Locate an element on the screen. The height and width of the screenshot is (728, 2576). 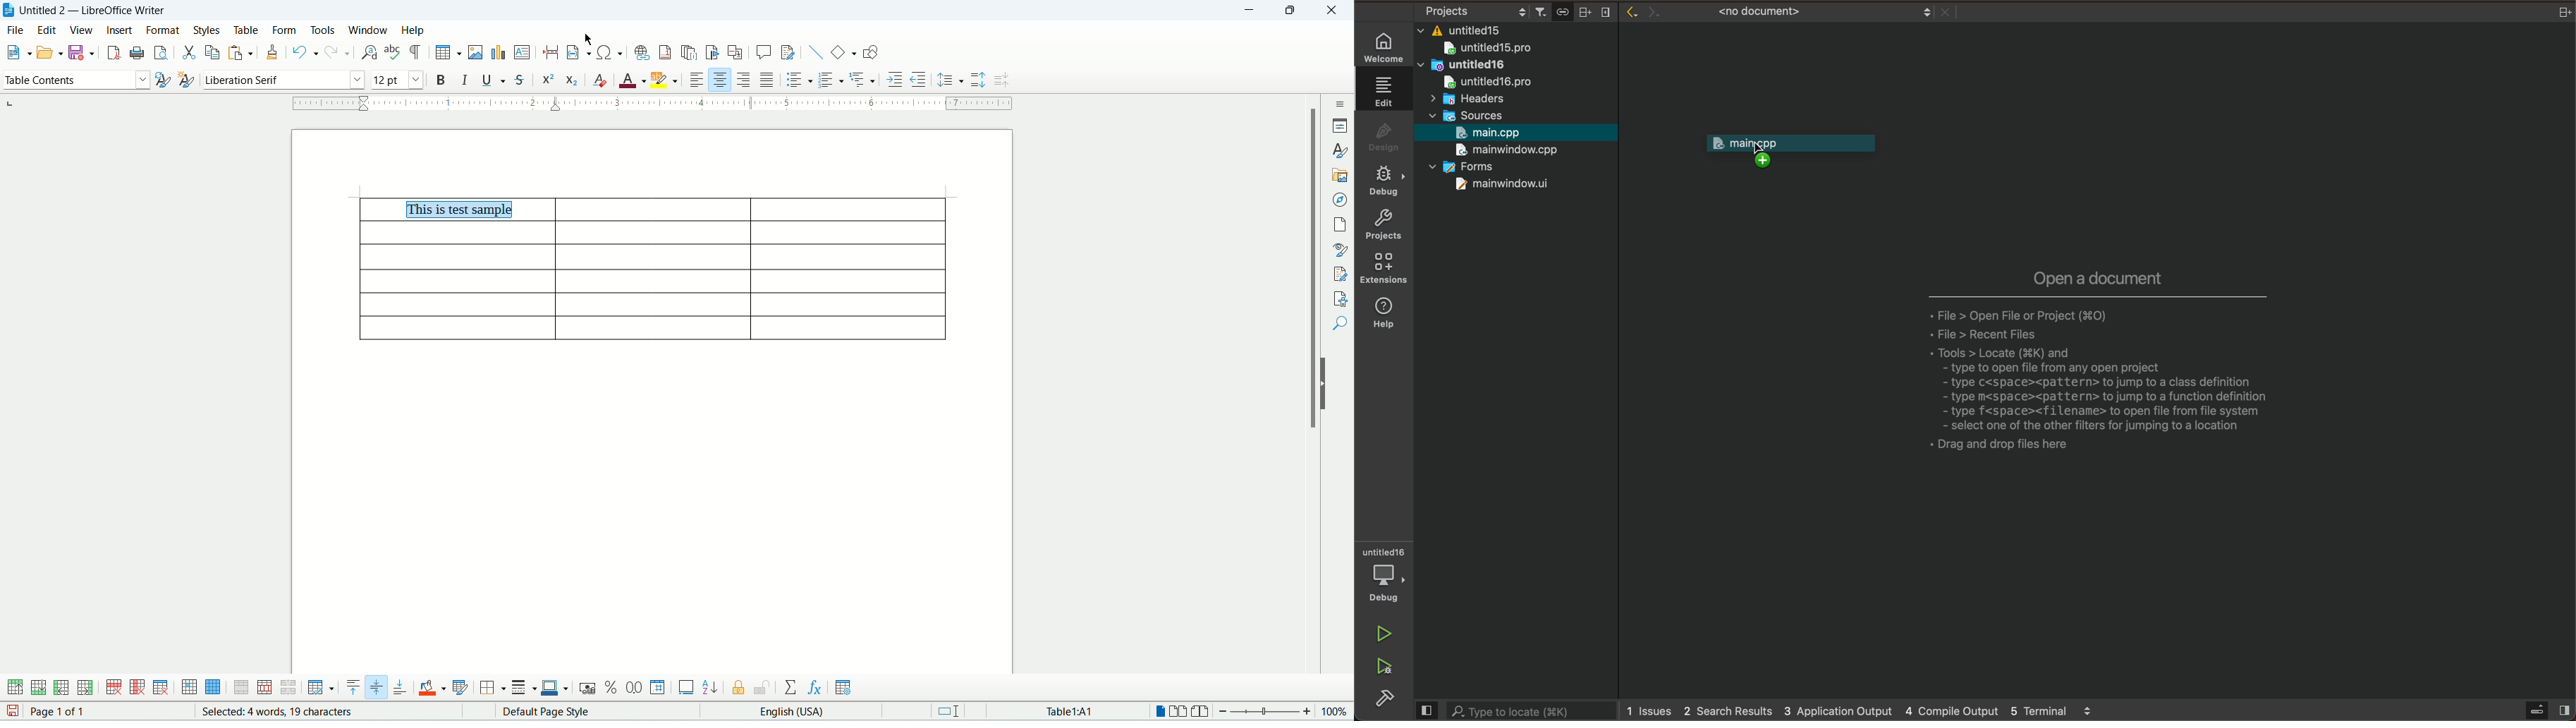
autoformat styles is located at coordinates (462, 688).